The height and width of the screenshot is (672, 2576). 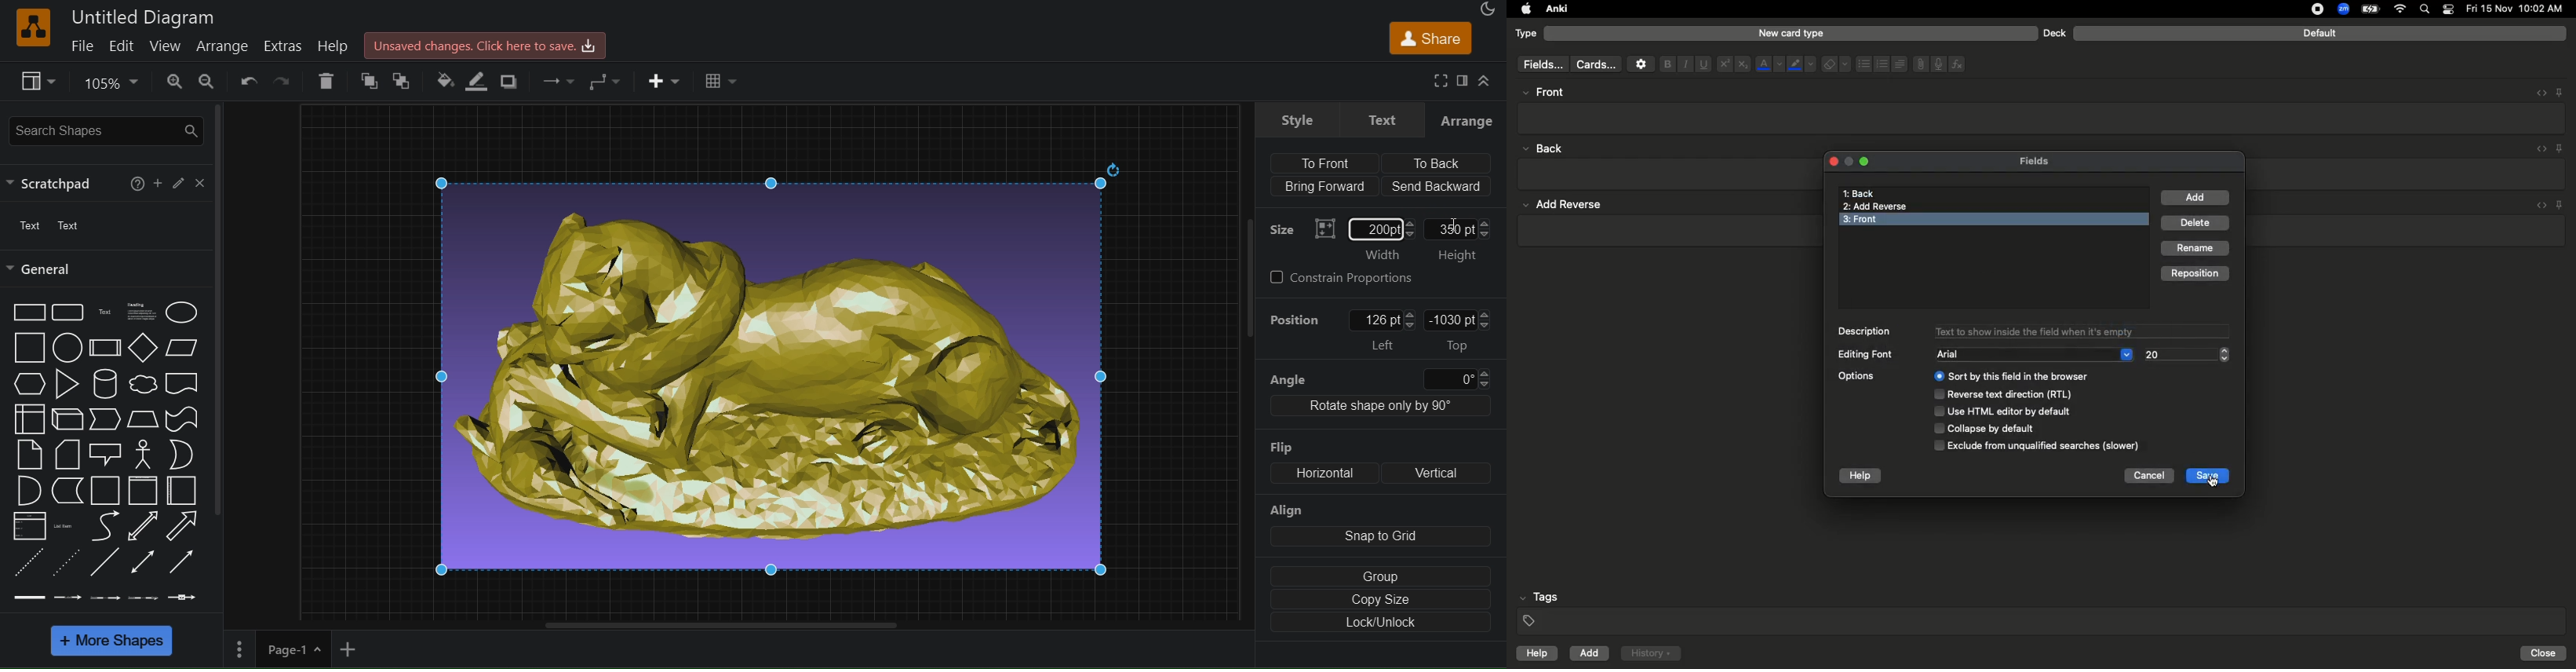 What do you see at coordinates (1641, 64) in the screenshot?
I see `Settings` at bounding box center [1641, 64].